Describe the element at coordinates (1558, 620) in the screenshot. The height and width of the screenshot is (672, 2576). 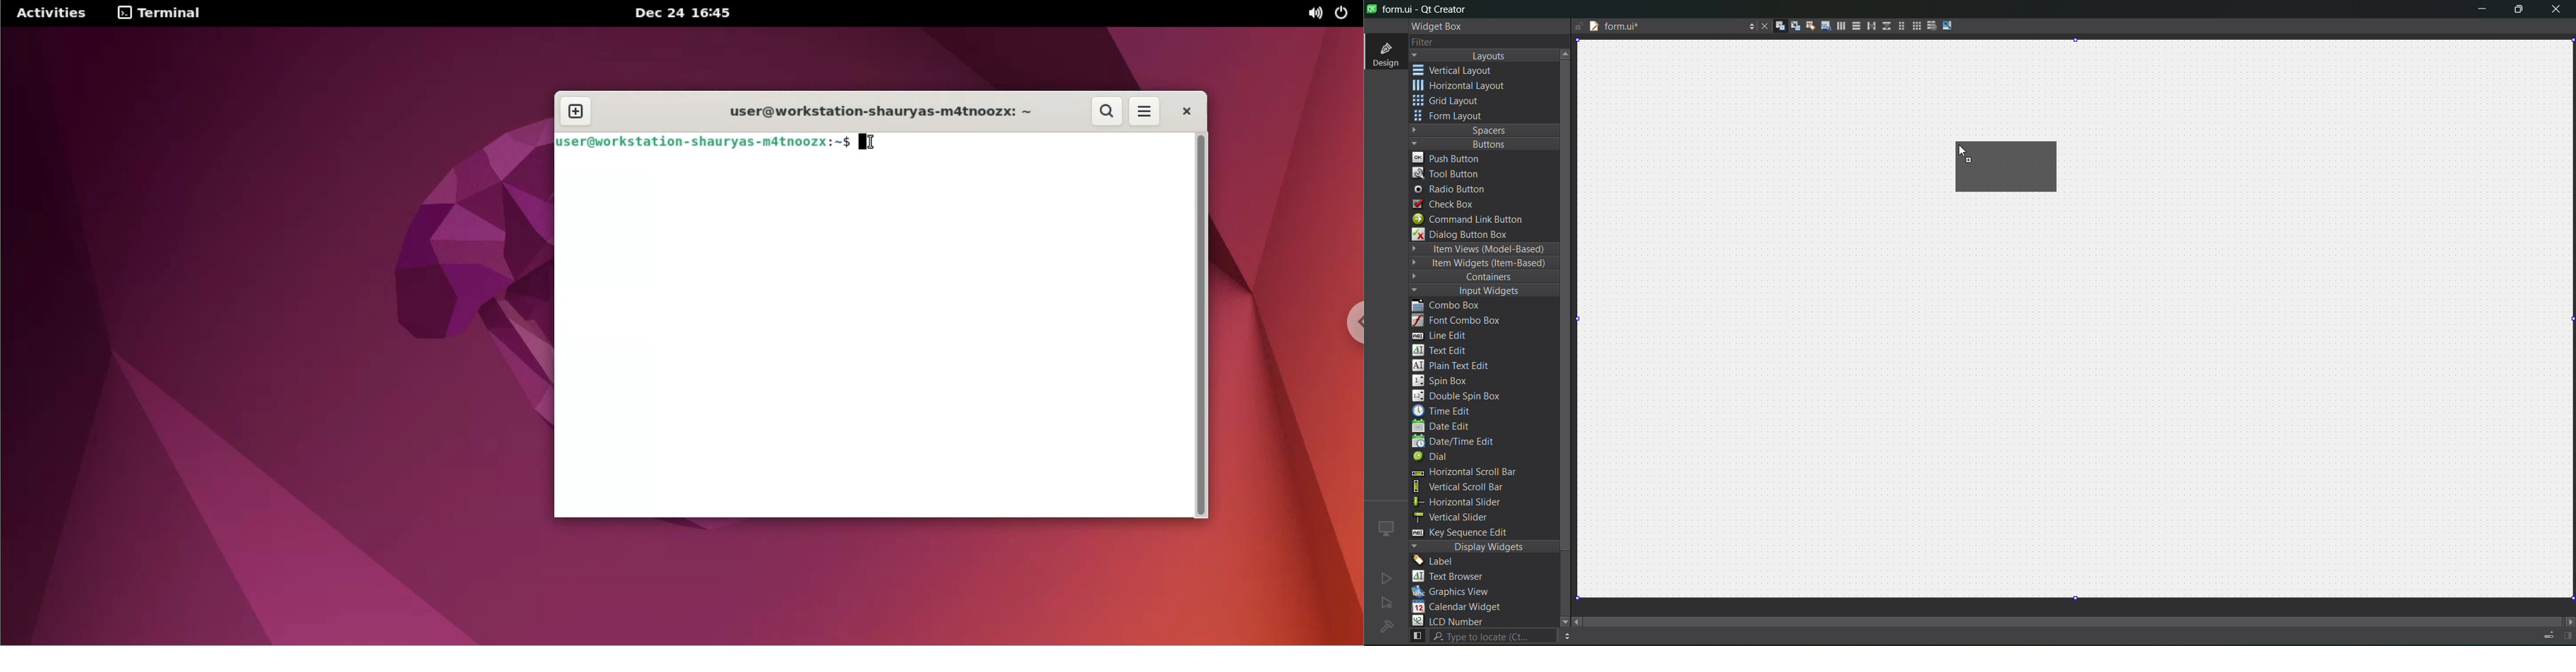
I see `move down` at that location.